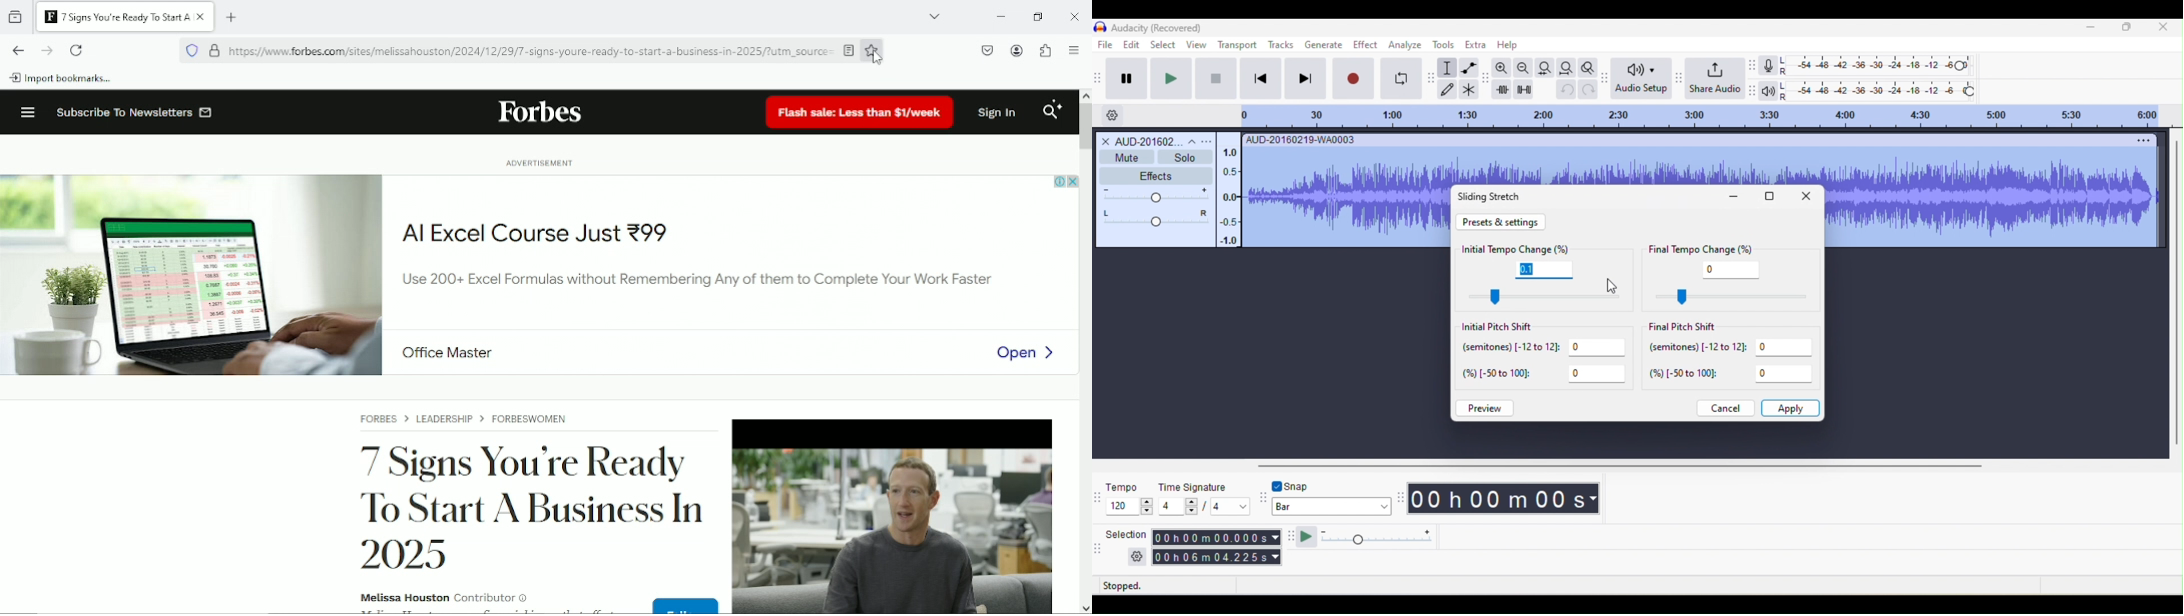 This screenshot has height=616, width=2184. What do you see at coordinates (1156, 140) in the screenshot?
I see `AUD-201602` at bounding box center [1156, 140].